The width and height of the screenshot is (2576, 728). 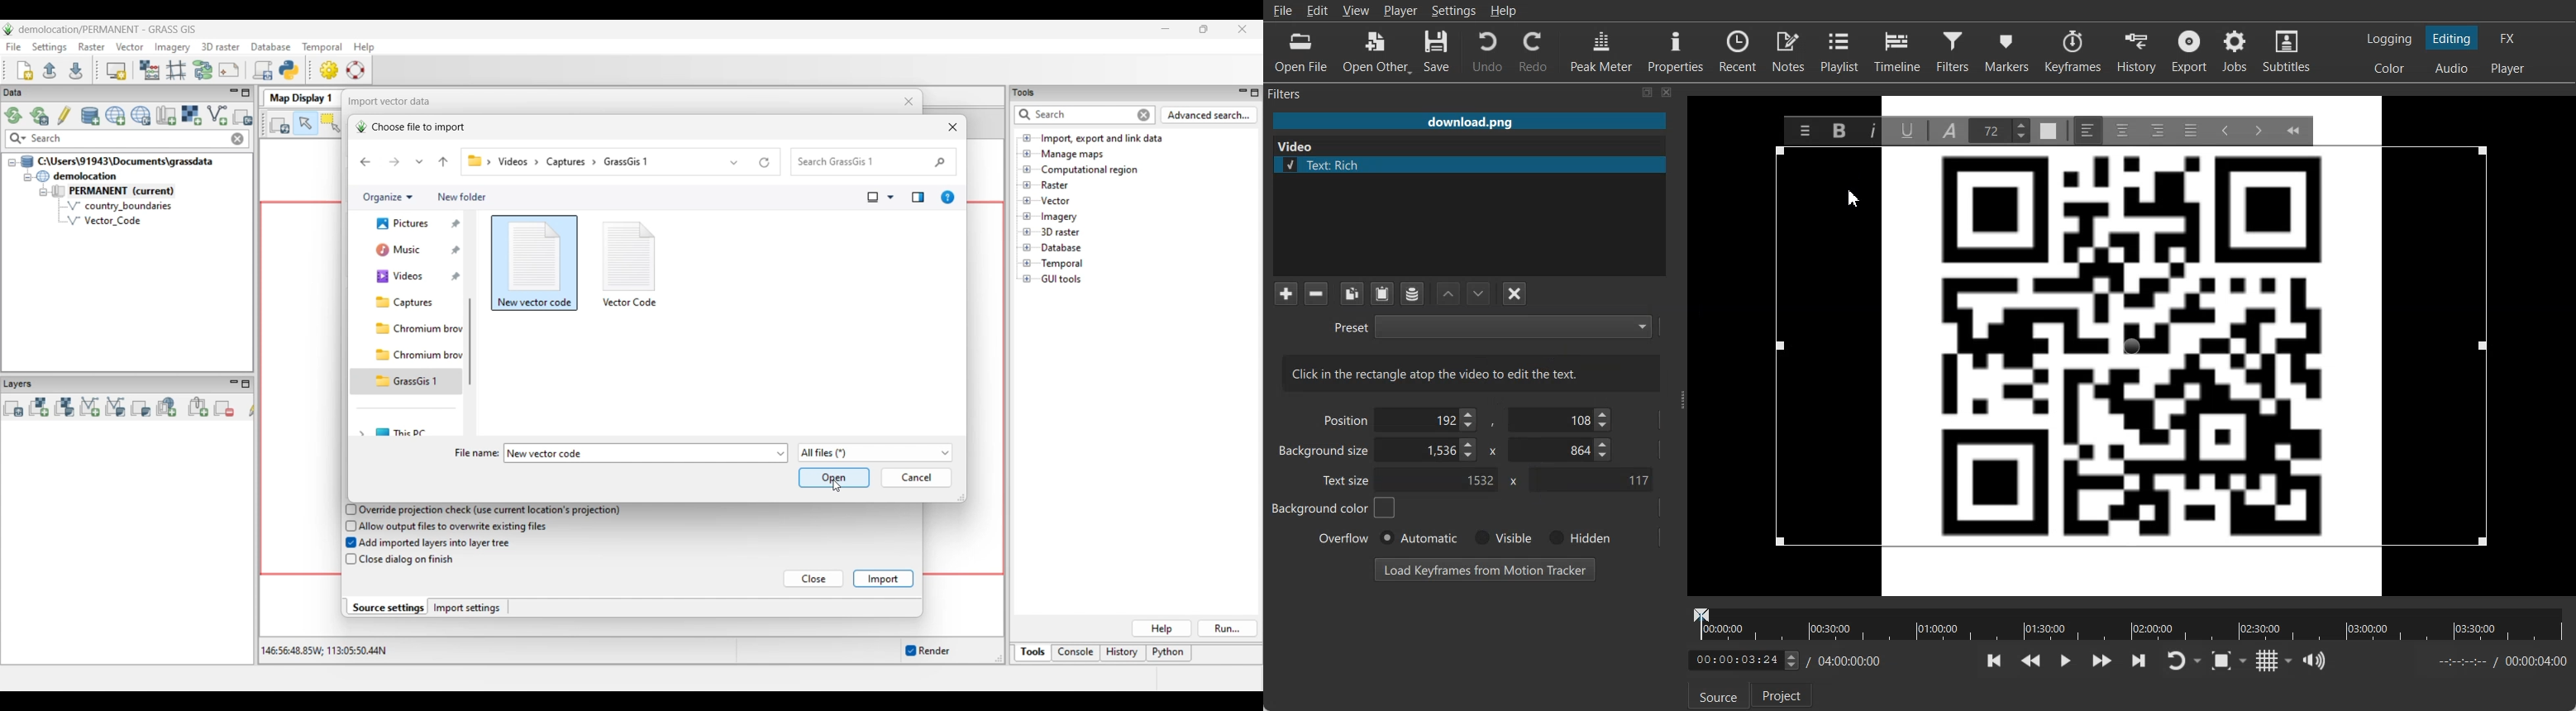 What do you see at coordinates (1715, 696) in the screenshot?
I see `Source` at bounding box center [1715, 696].